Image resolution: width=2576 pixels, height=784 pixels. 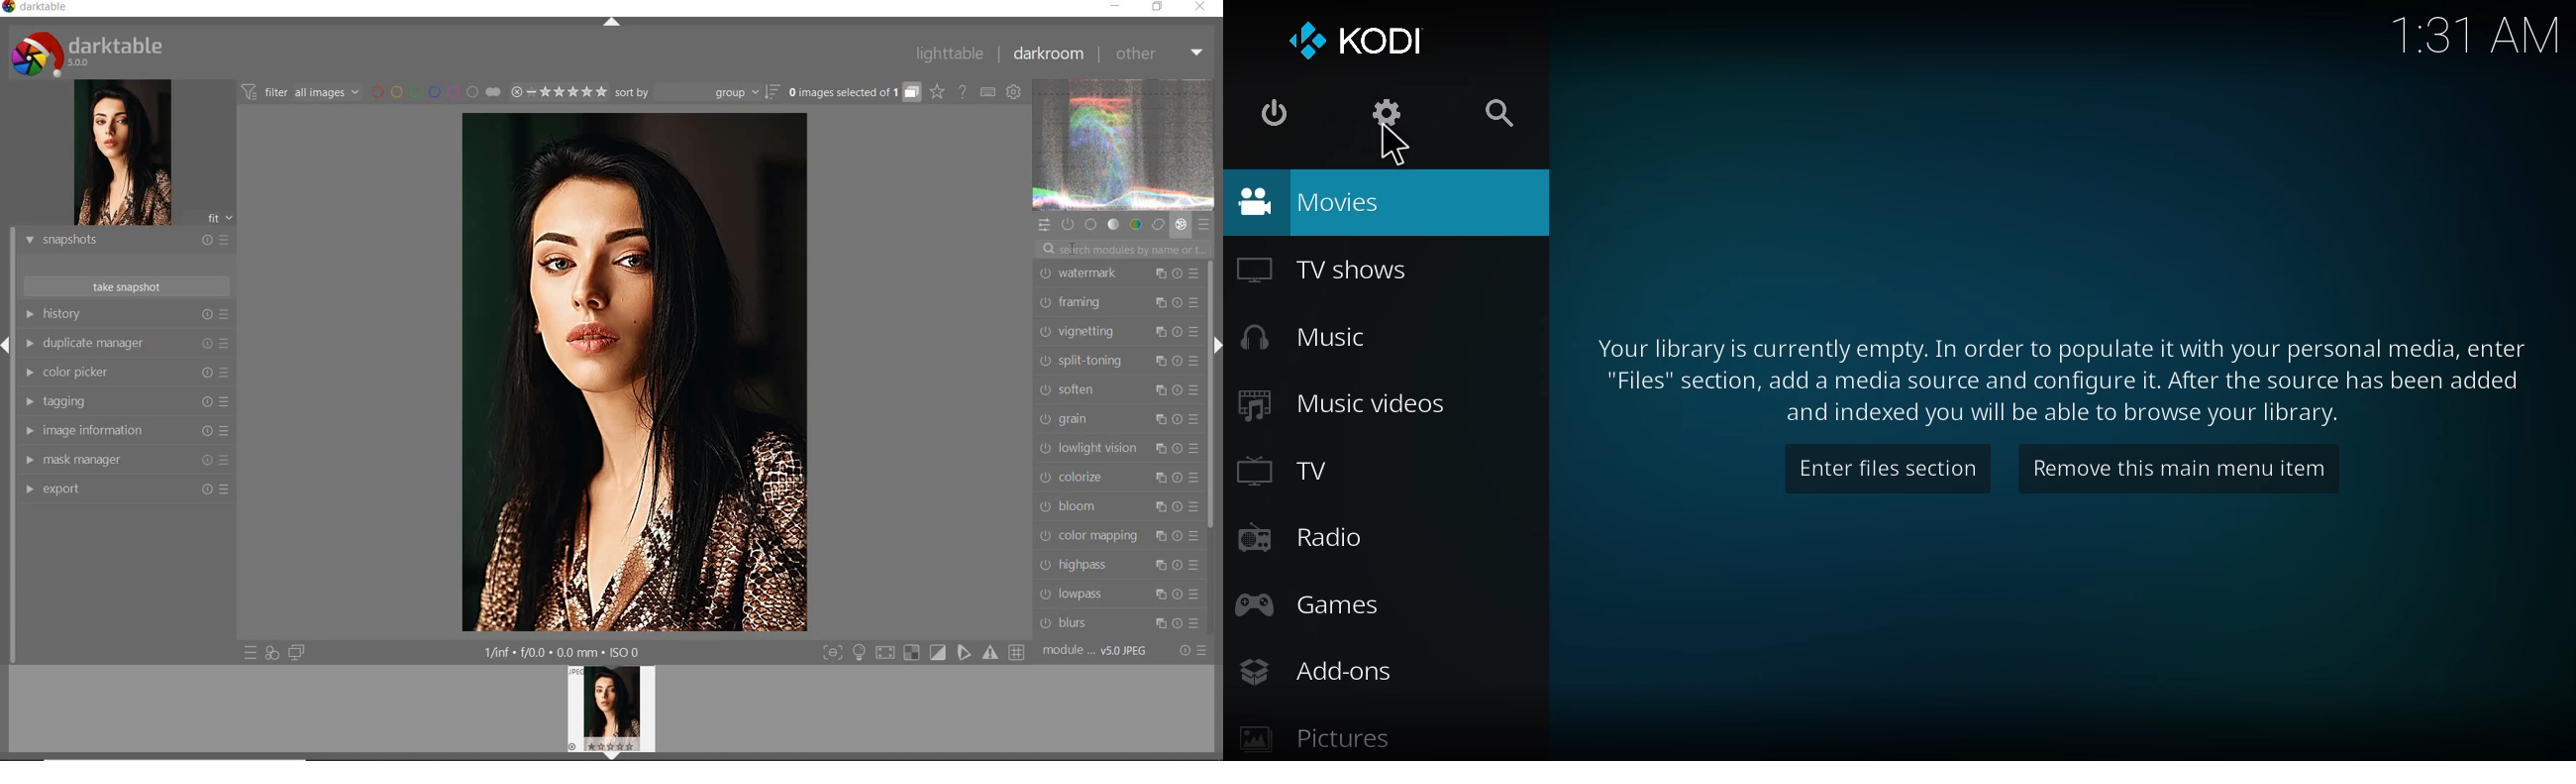 What do you see at coordinates (436, 91) in the screenshot?
I see `filter by image color` at bounding box center [436, 91].